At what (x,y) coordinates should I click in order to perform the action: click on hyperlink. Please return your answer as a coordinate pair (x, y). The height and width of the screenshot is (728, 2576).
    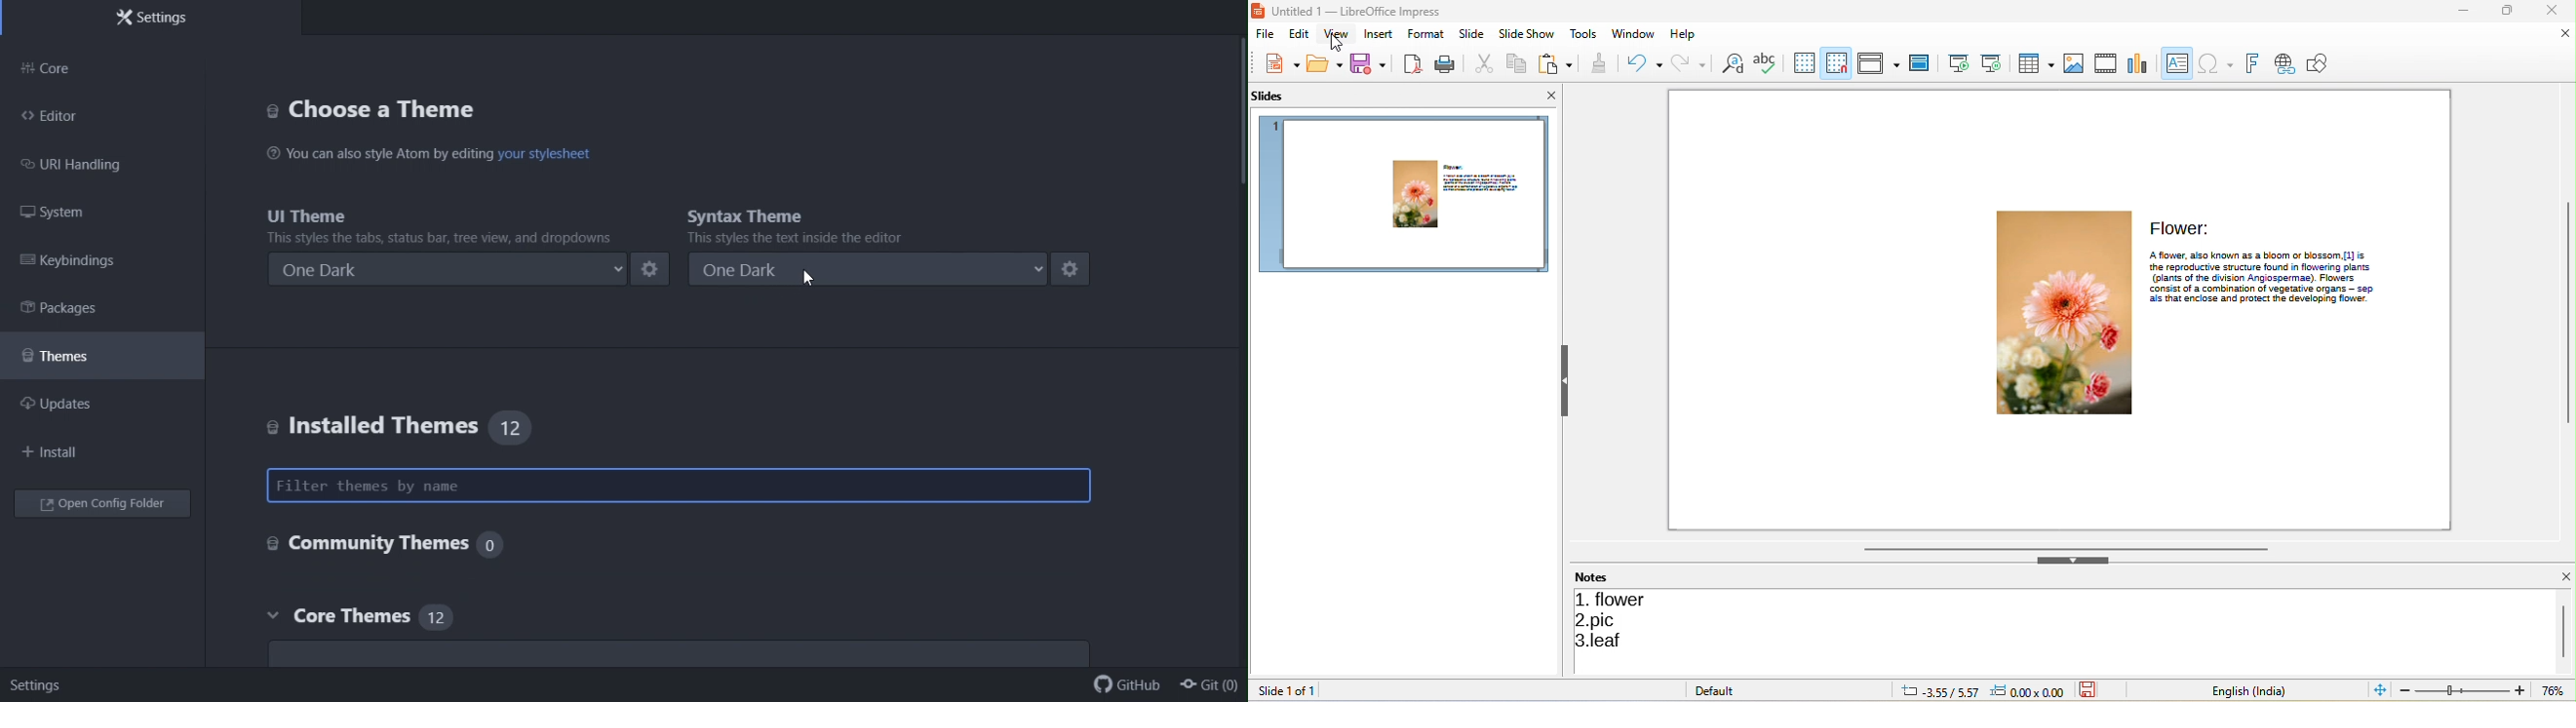
    Looking at the image, I should click on (2283, 63).